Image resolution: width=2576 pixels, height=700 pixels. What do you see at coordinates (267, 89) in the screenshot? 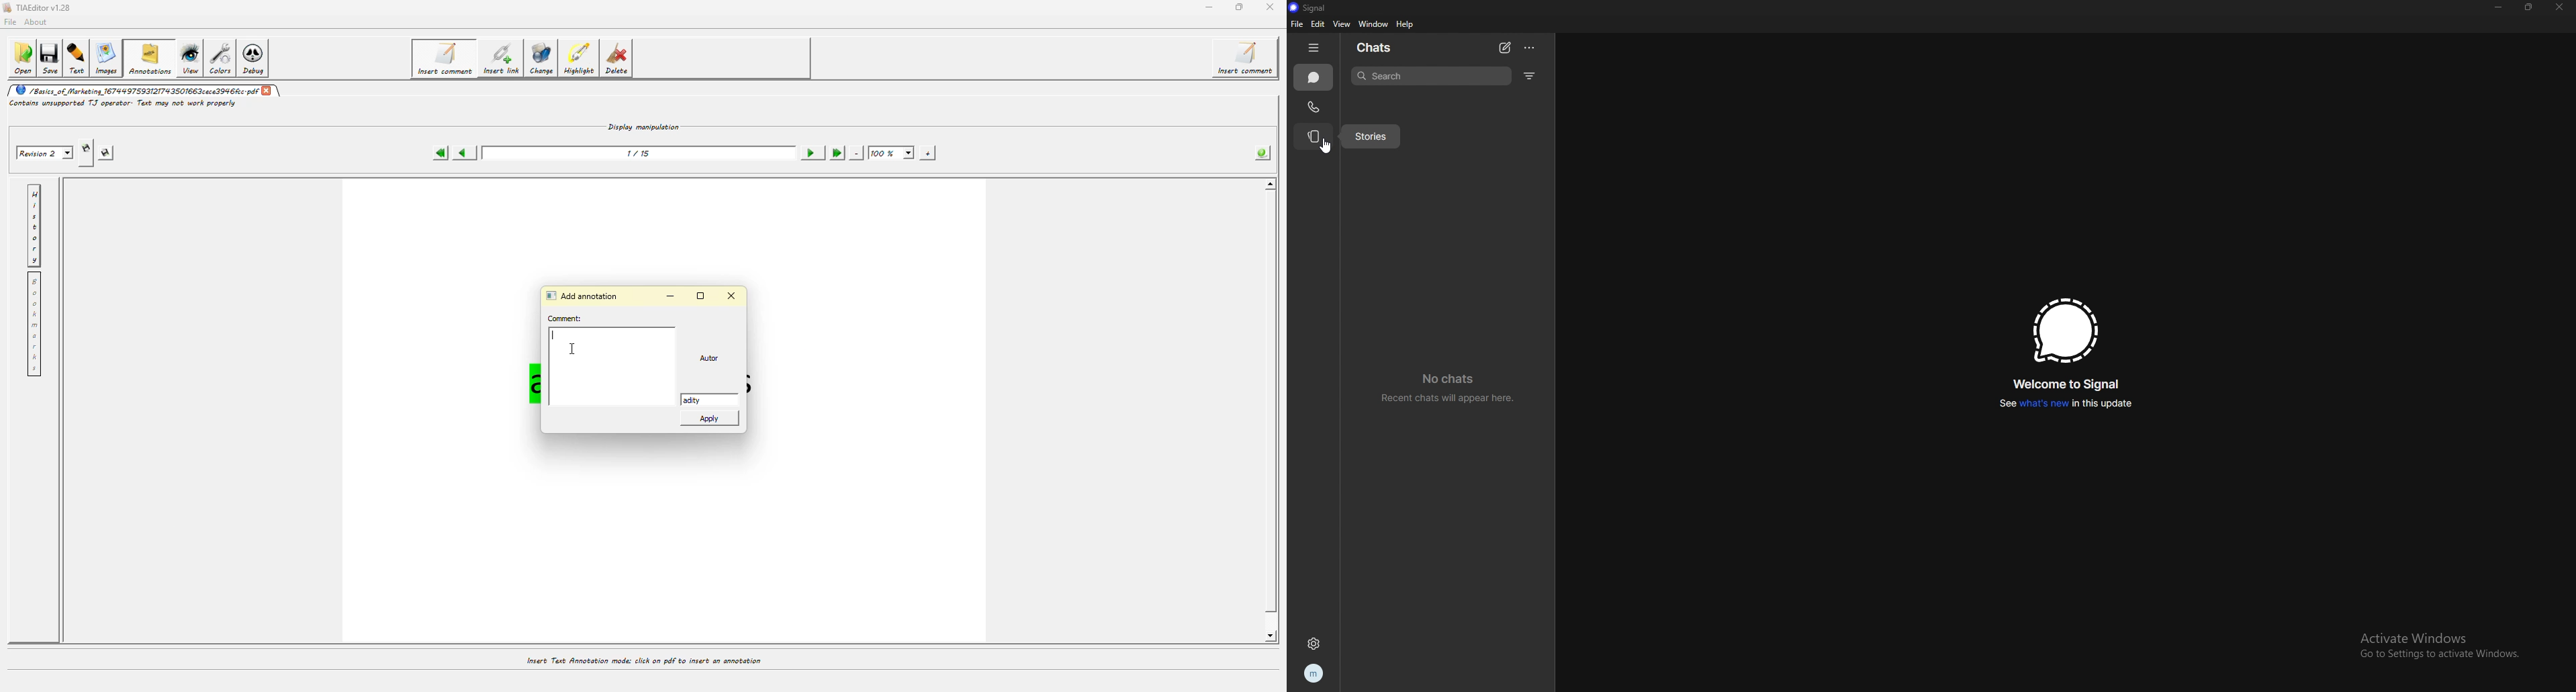
I see `close` at bounding box center [267, 89].